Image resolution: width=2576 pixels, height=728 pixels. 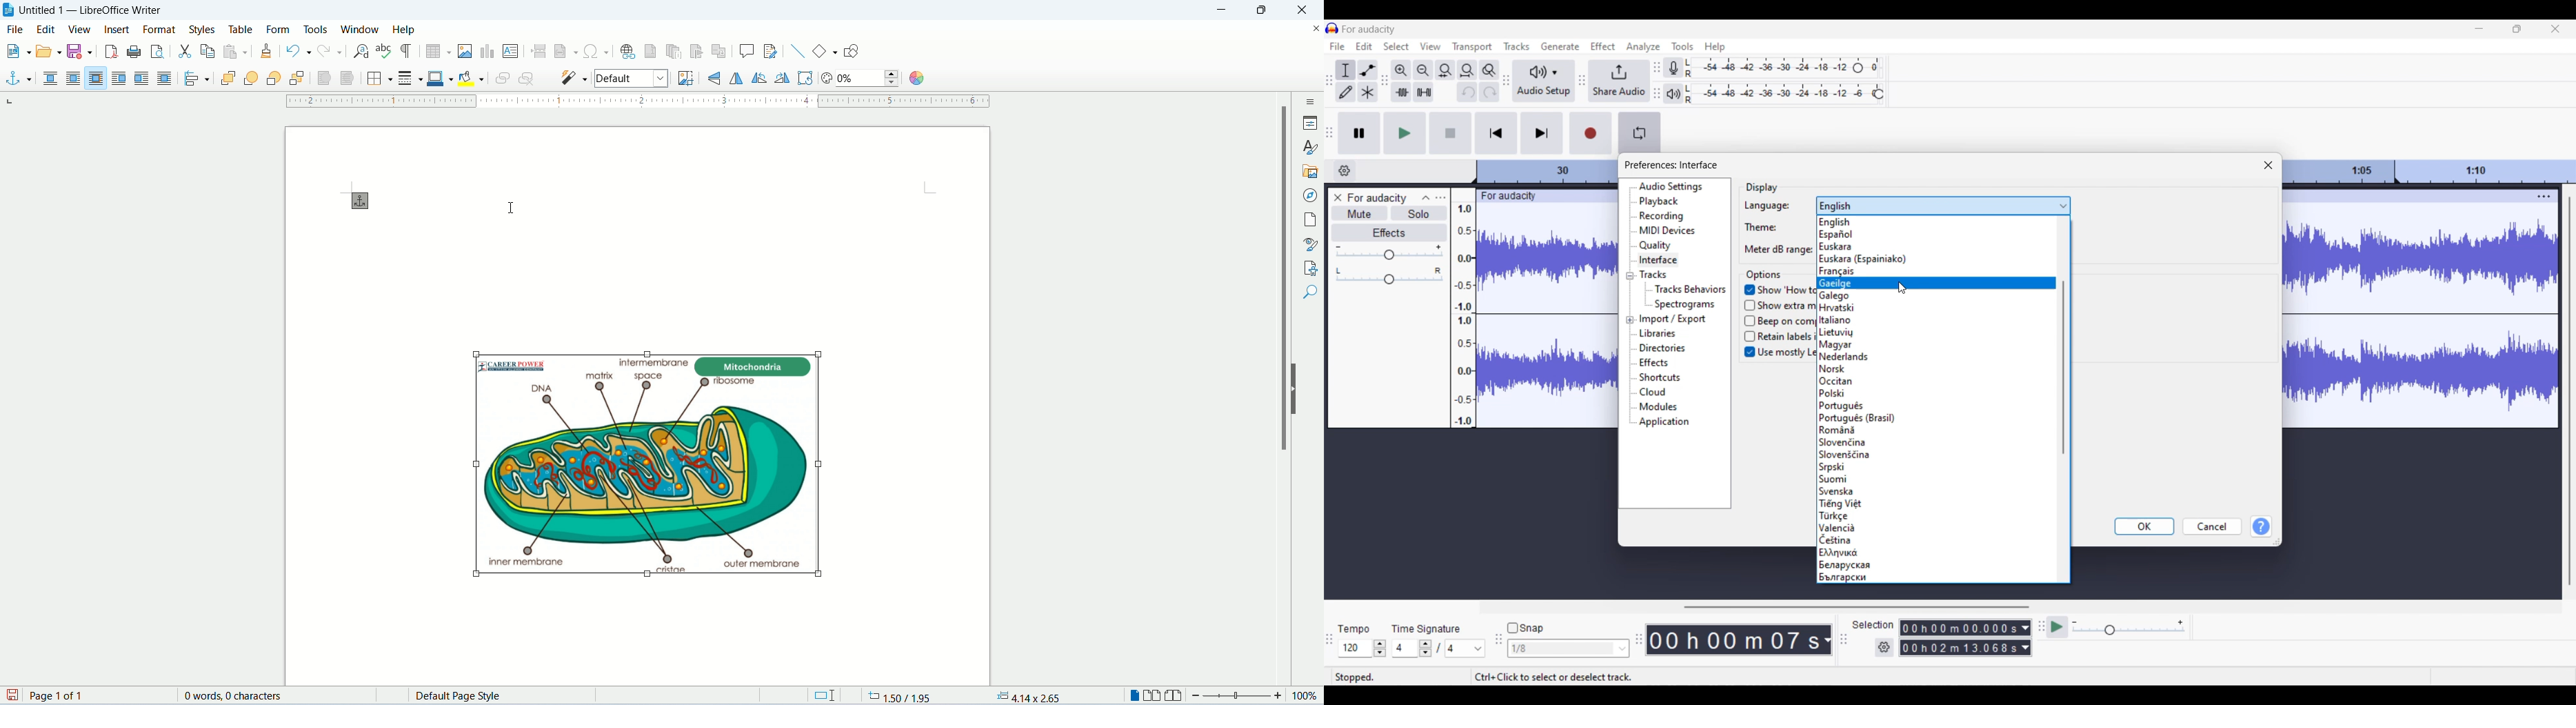 What do you see at coordinates (164, 78) in the screenshot?
I see `through` at bounding box center [164, 78].